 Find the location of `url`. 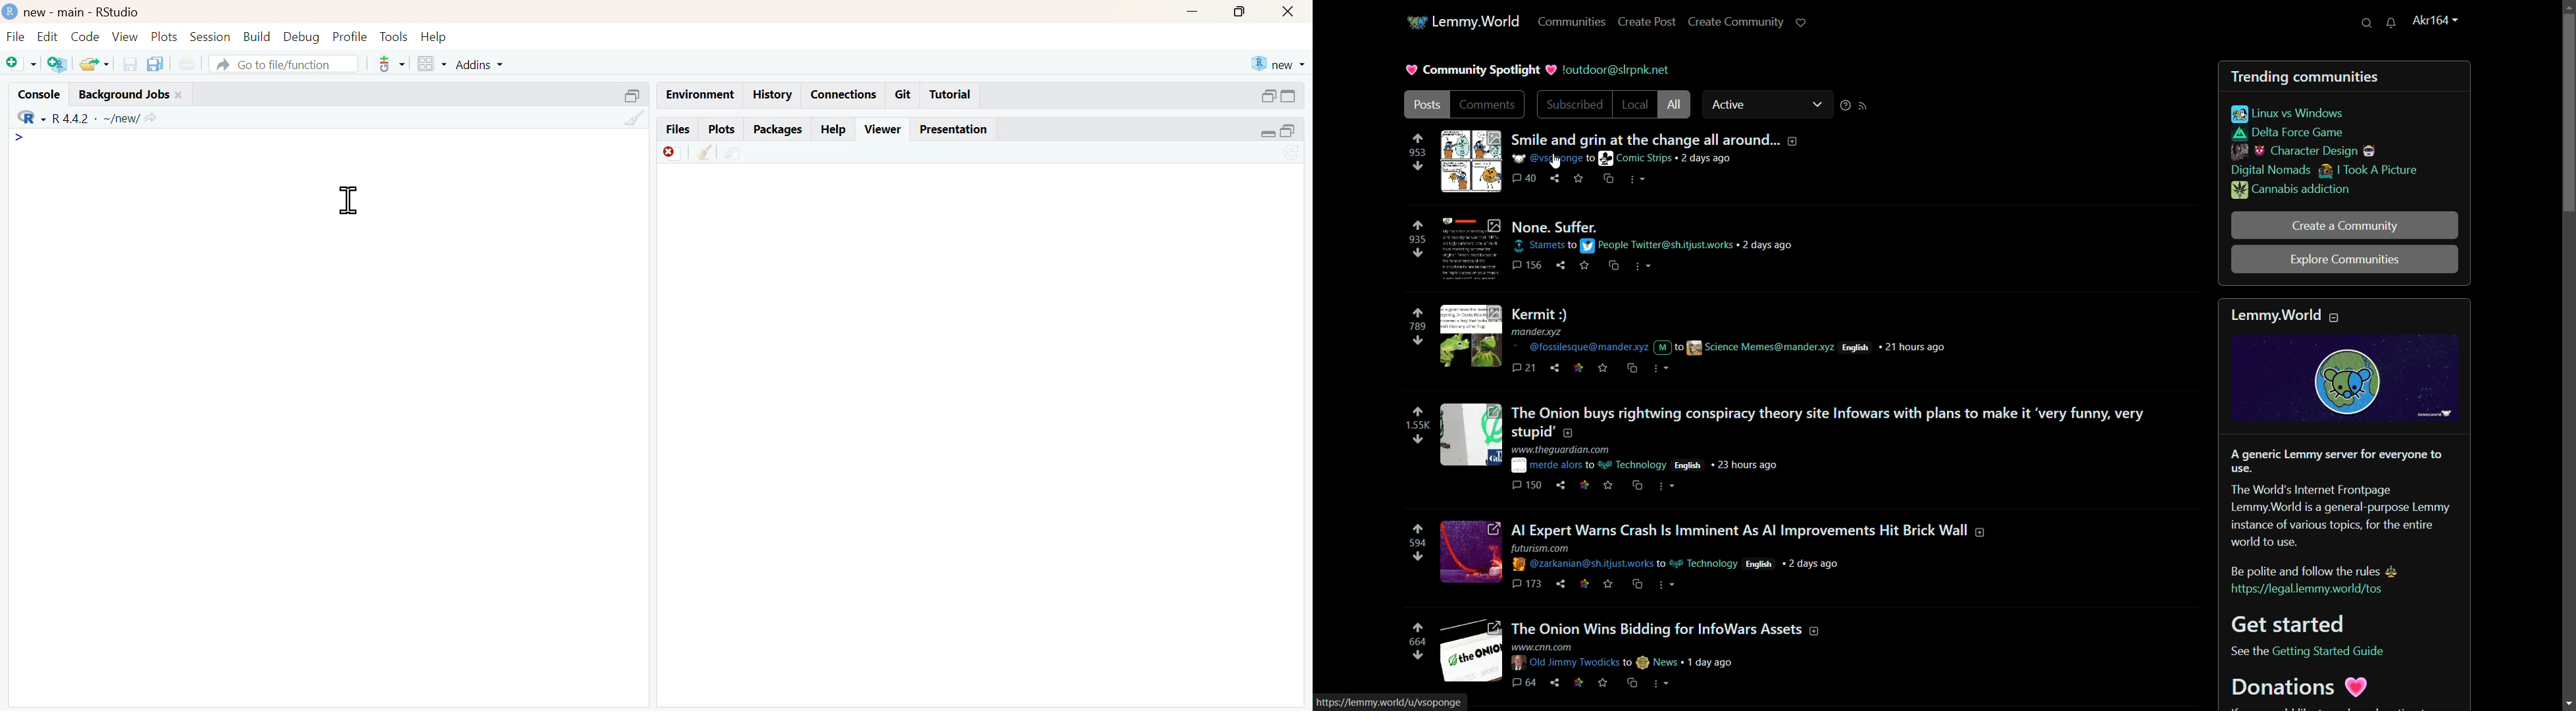

url is located at coordinates (1393, 702).